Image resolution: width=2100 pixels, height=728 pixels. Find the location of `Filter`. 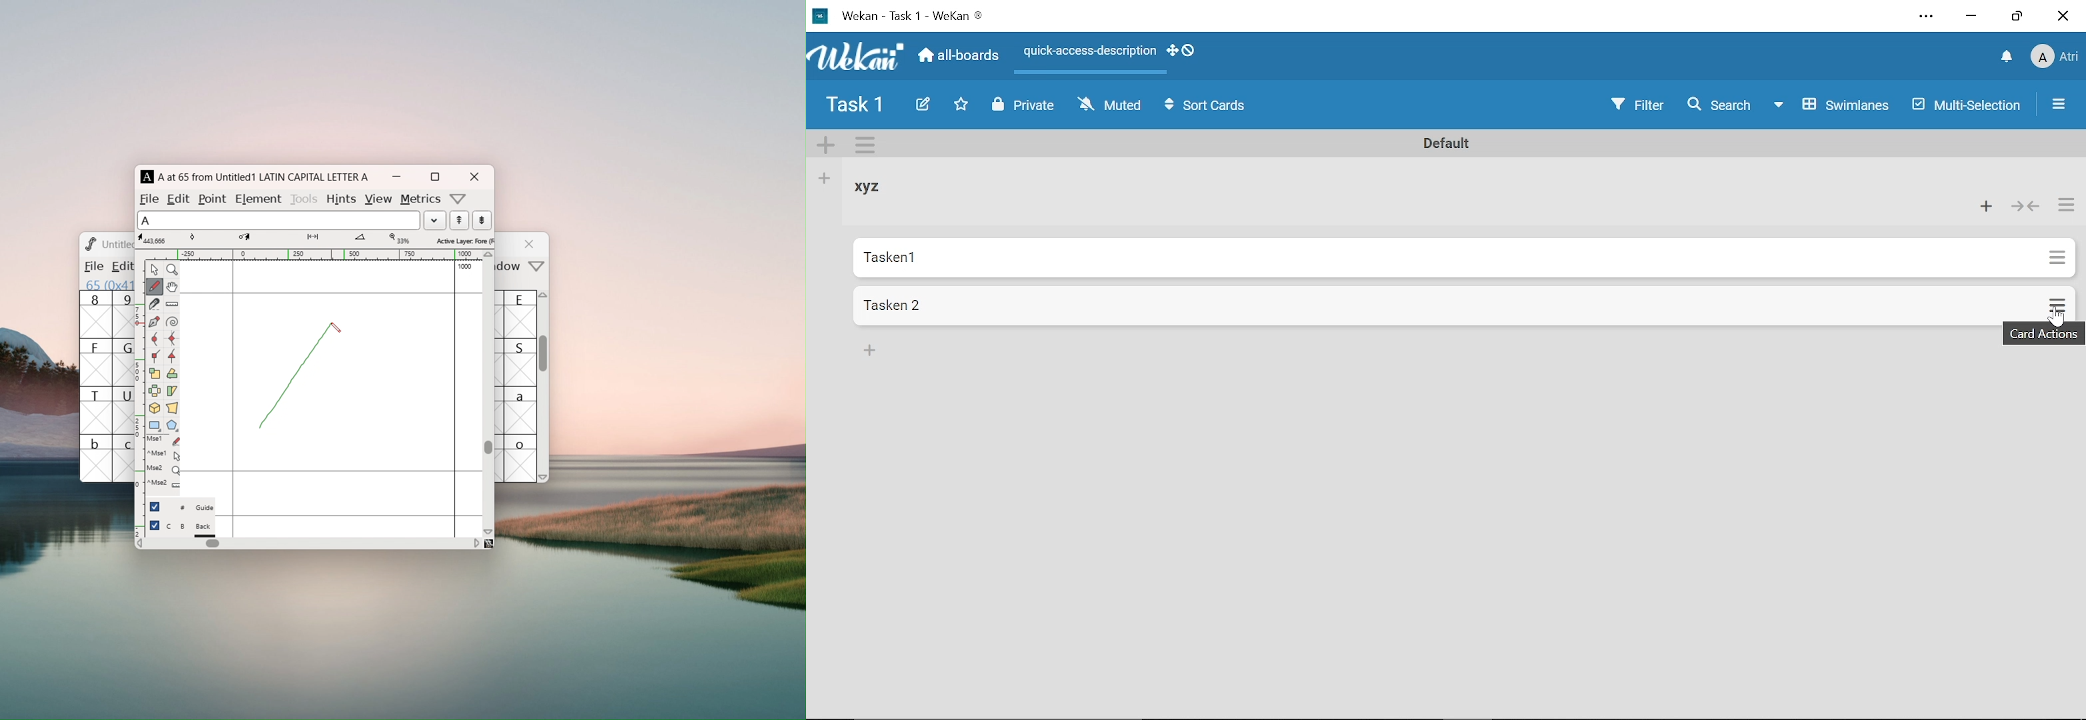

Filter is located at coordinates (1639, 104).